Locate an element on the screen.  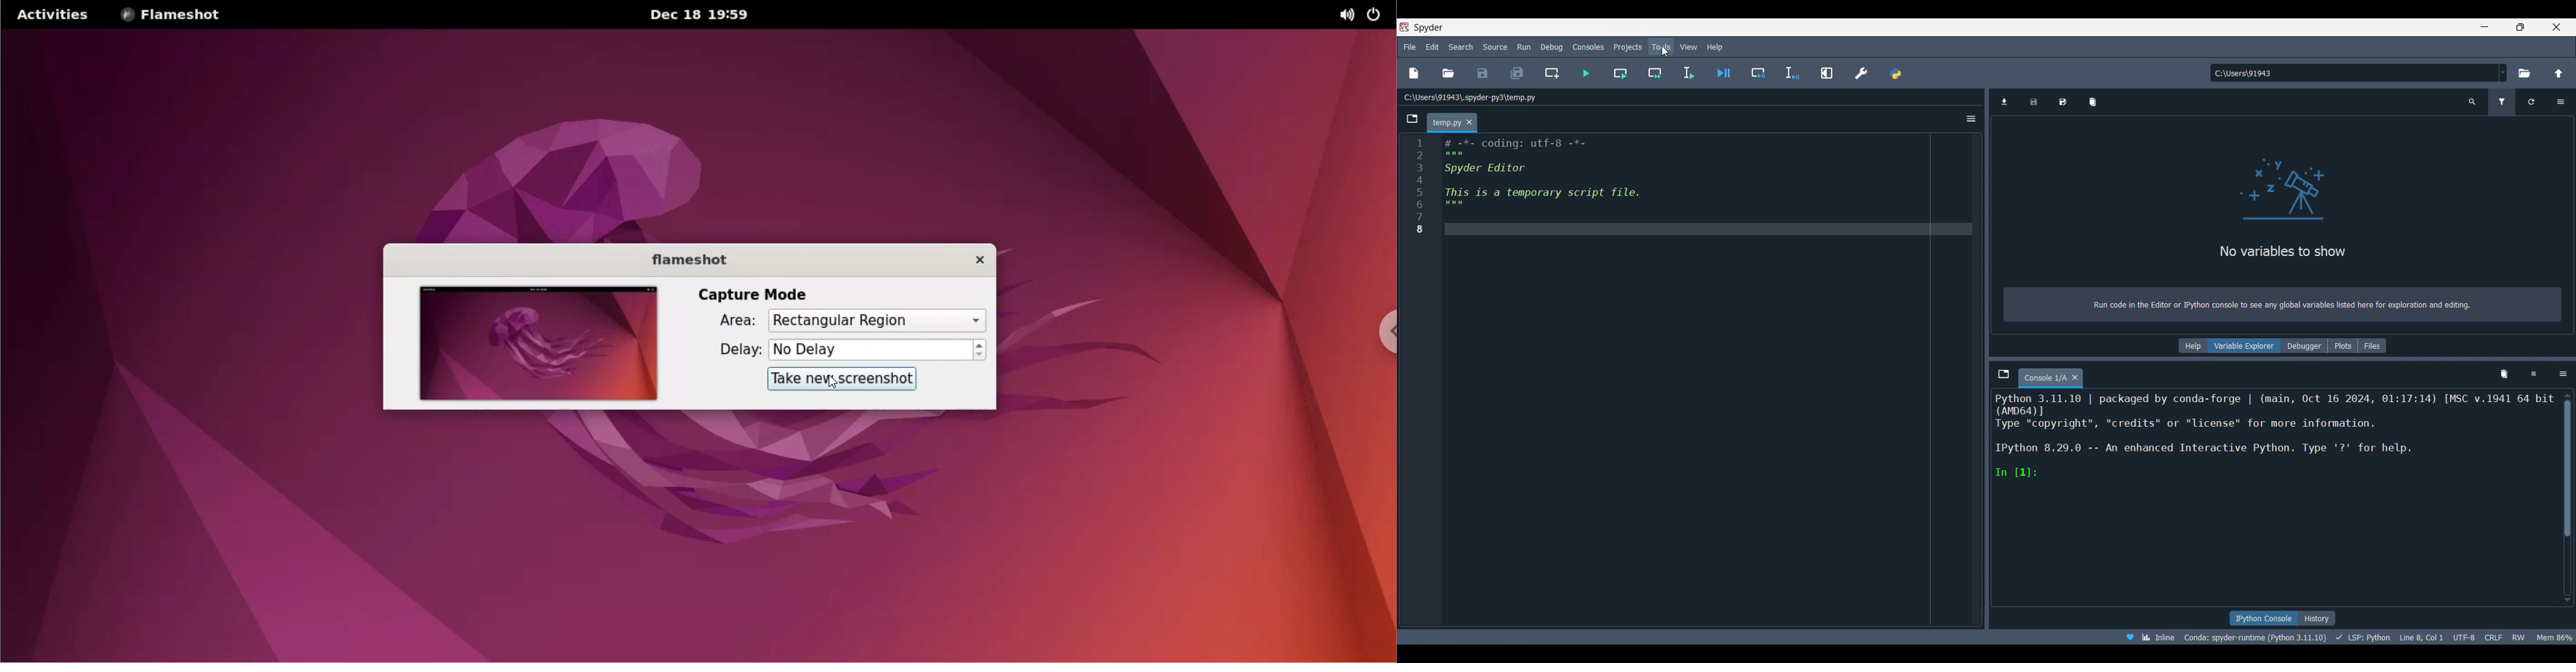
utf-8 is located at coordinates (2465, 635).